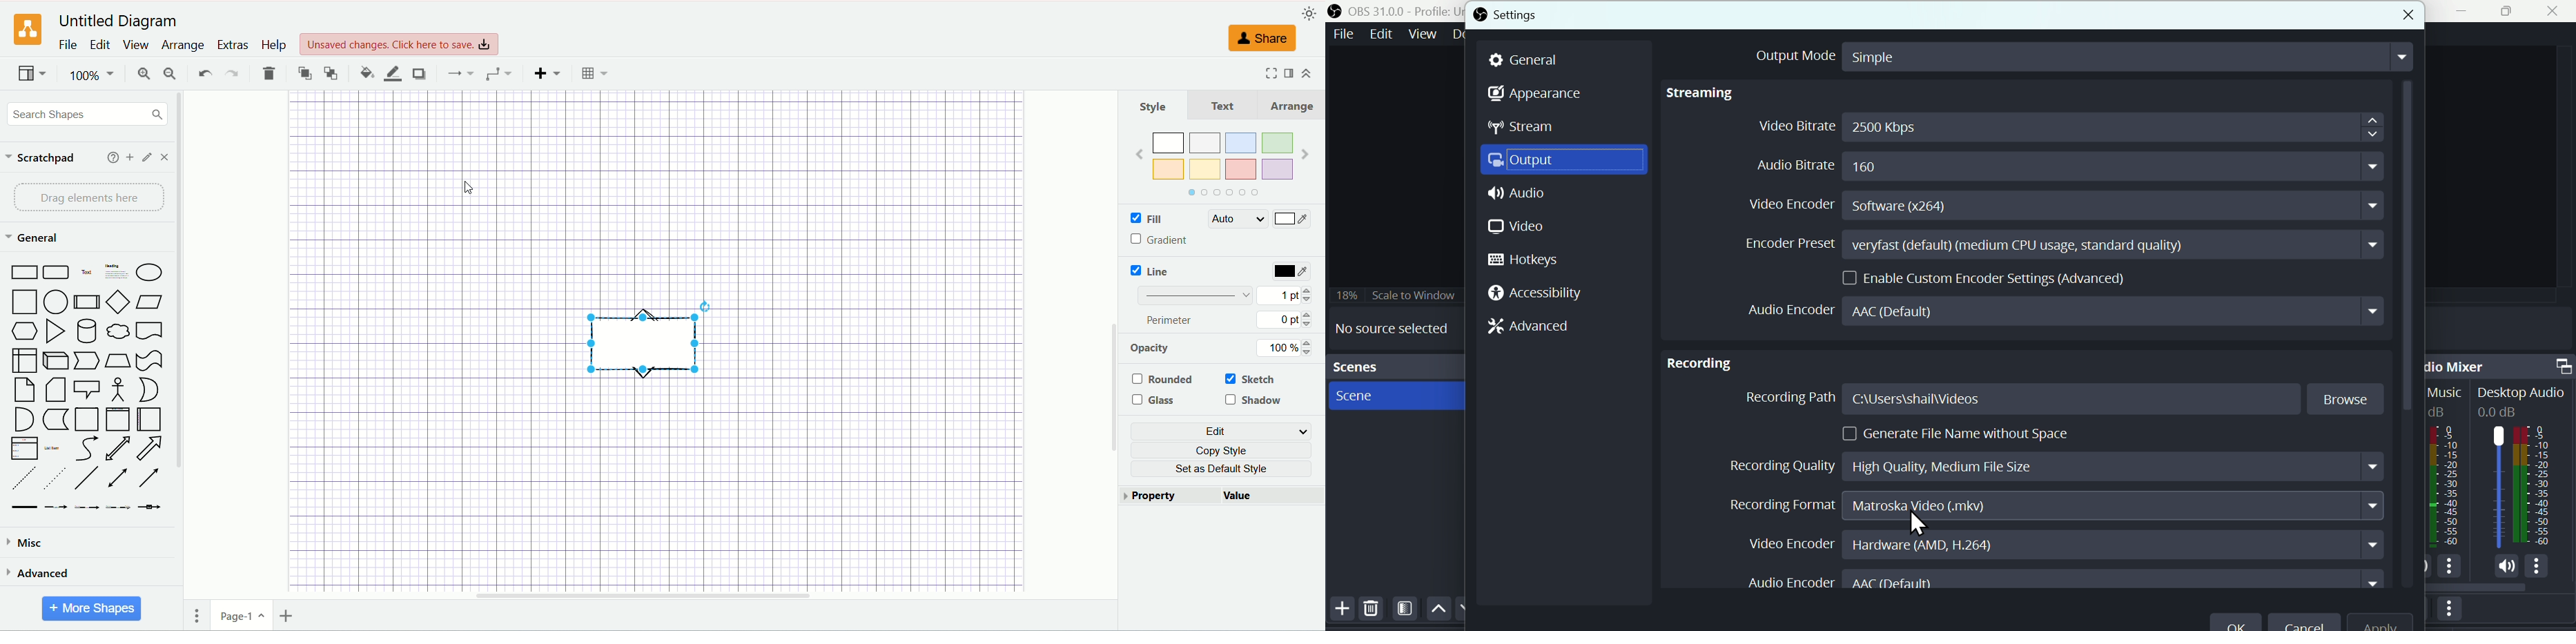 The image size is (2576, 644). What do you see at coordinates (61, 507) in the screenshot?
I see `Connector` at bounding box center [61, 507].